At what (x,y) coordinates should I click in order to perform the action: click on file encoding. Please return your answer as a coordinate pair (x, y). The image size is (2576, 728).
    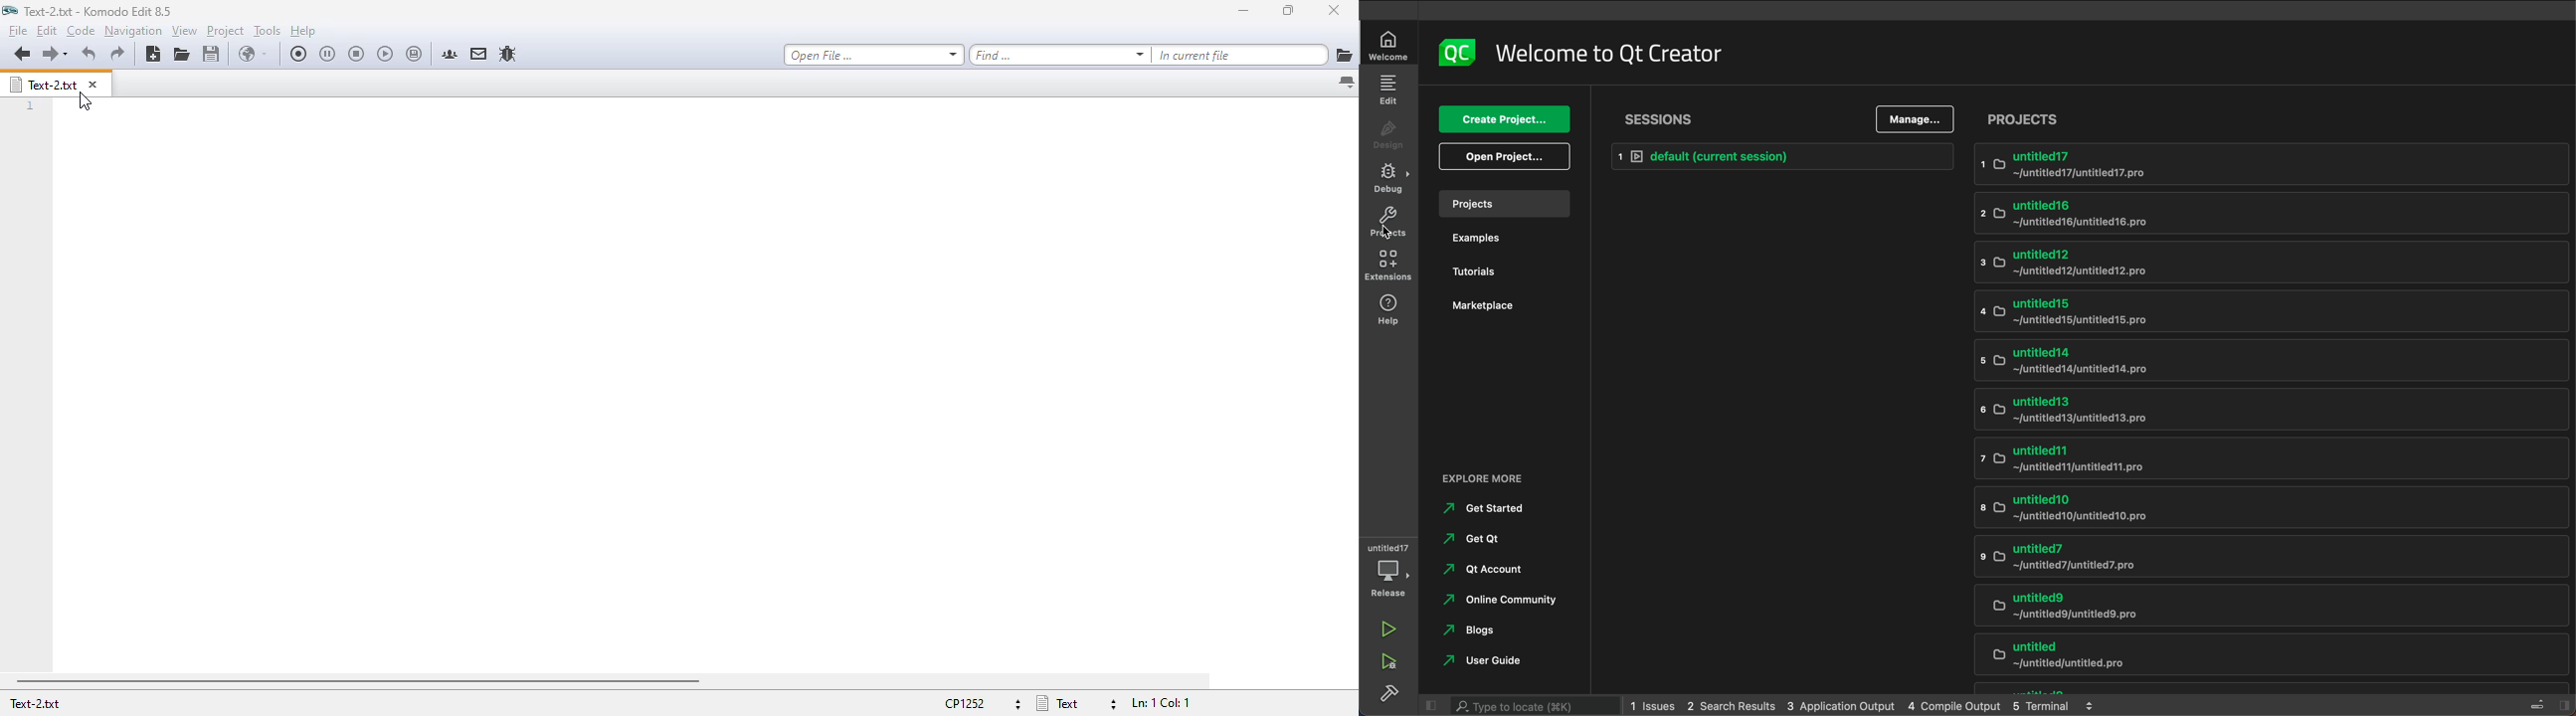
    Looking at the image, I should click on (983, 703).